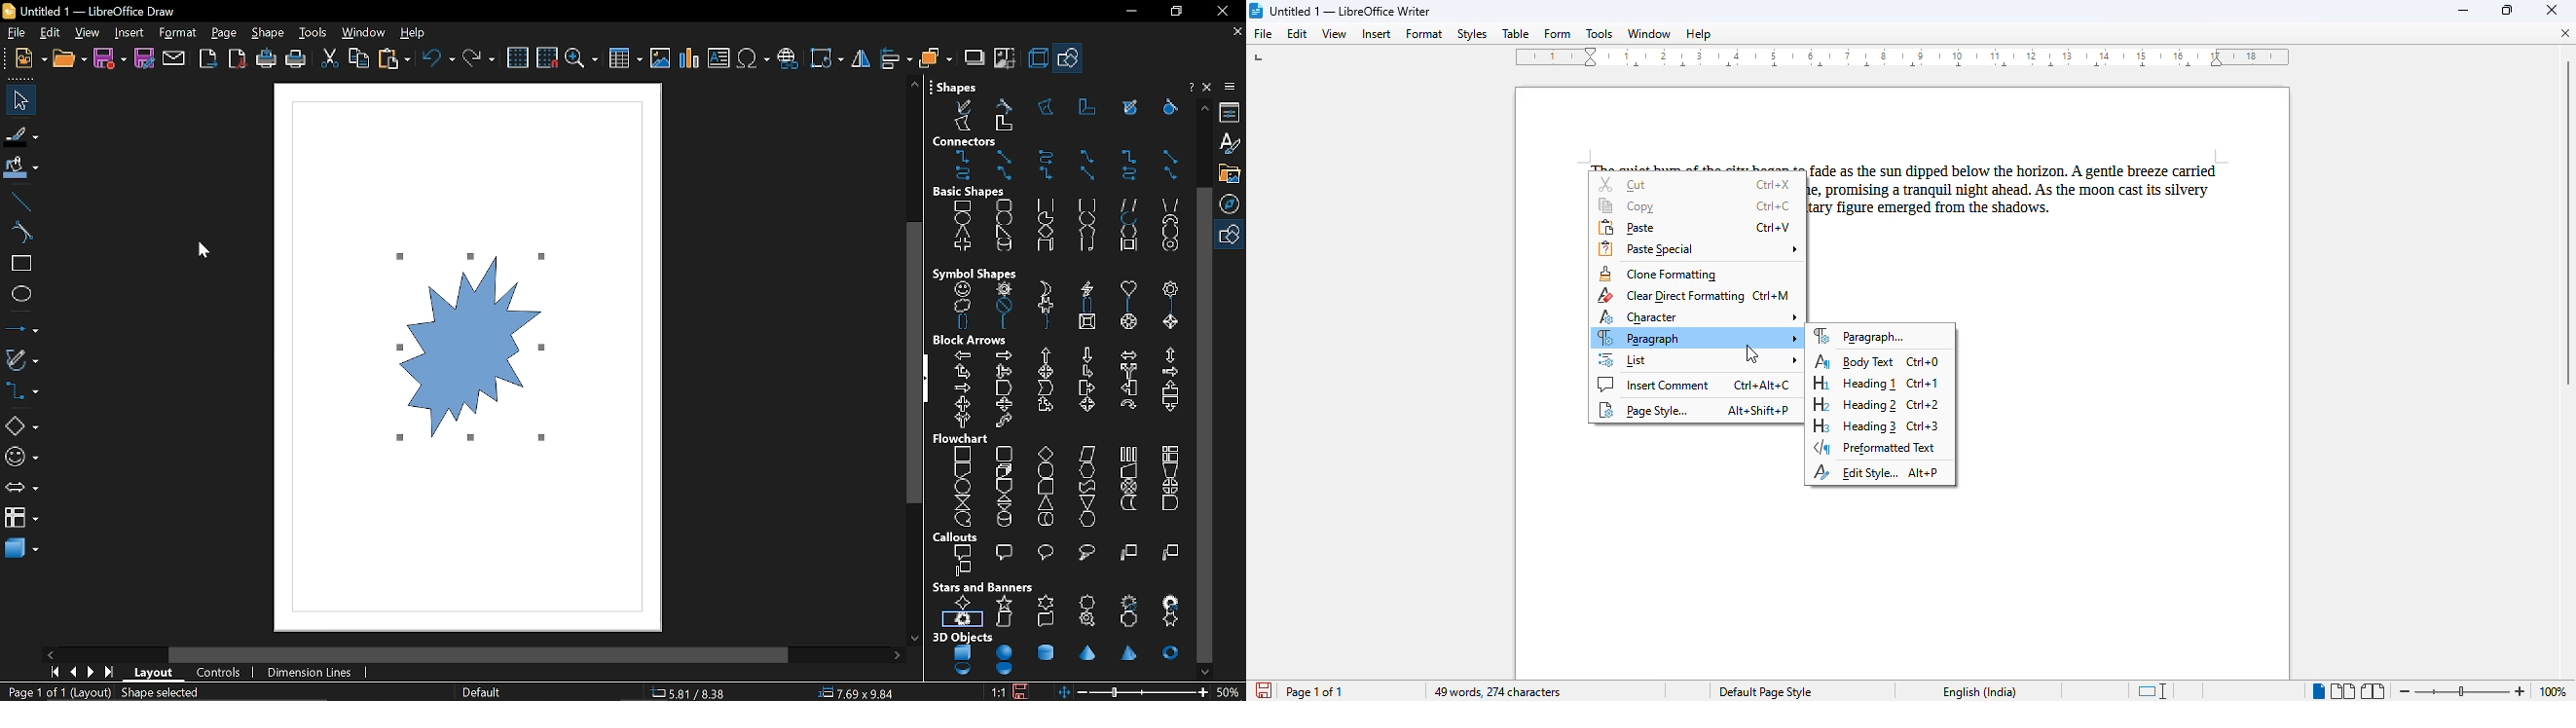  Describe the element at coordinates (1334, 34) in the screenshot. I see `view` at that location.